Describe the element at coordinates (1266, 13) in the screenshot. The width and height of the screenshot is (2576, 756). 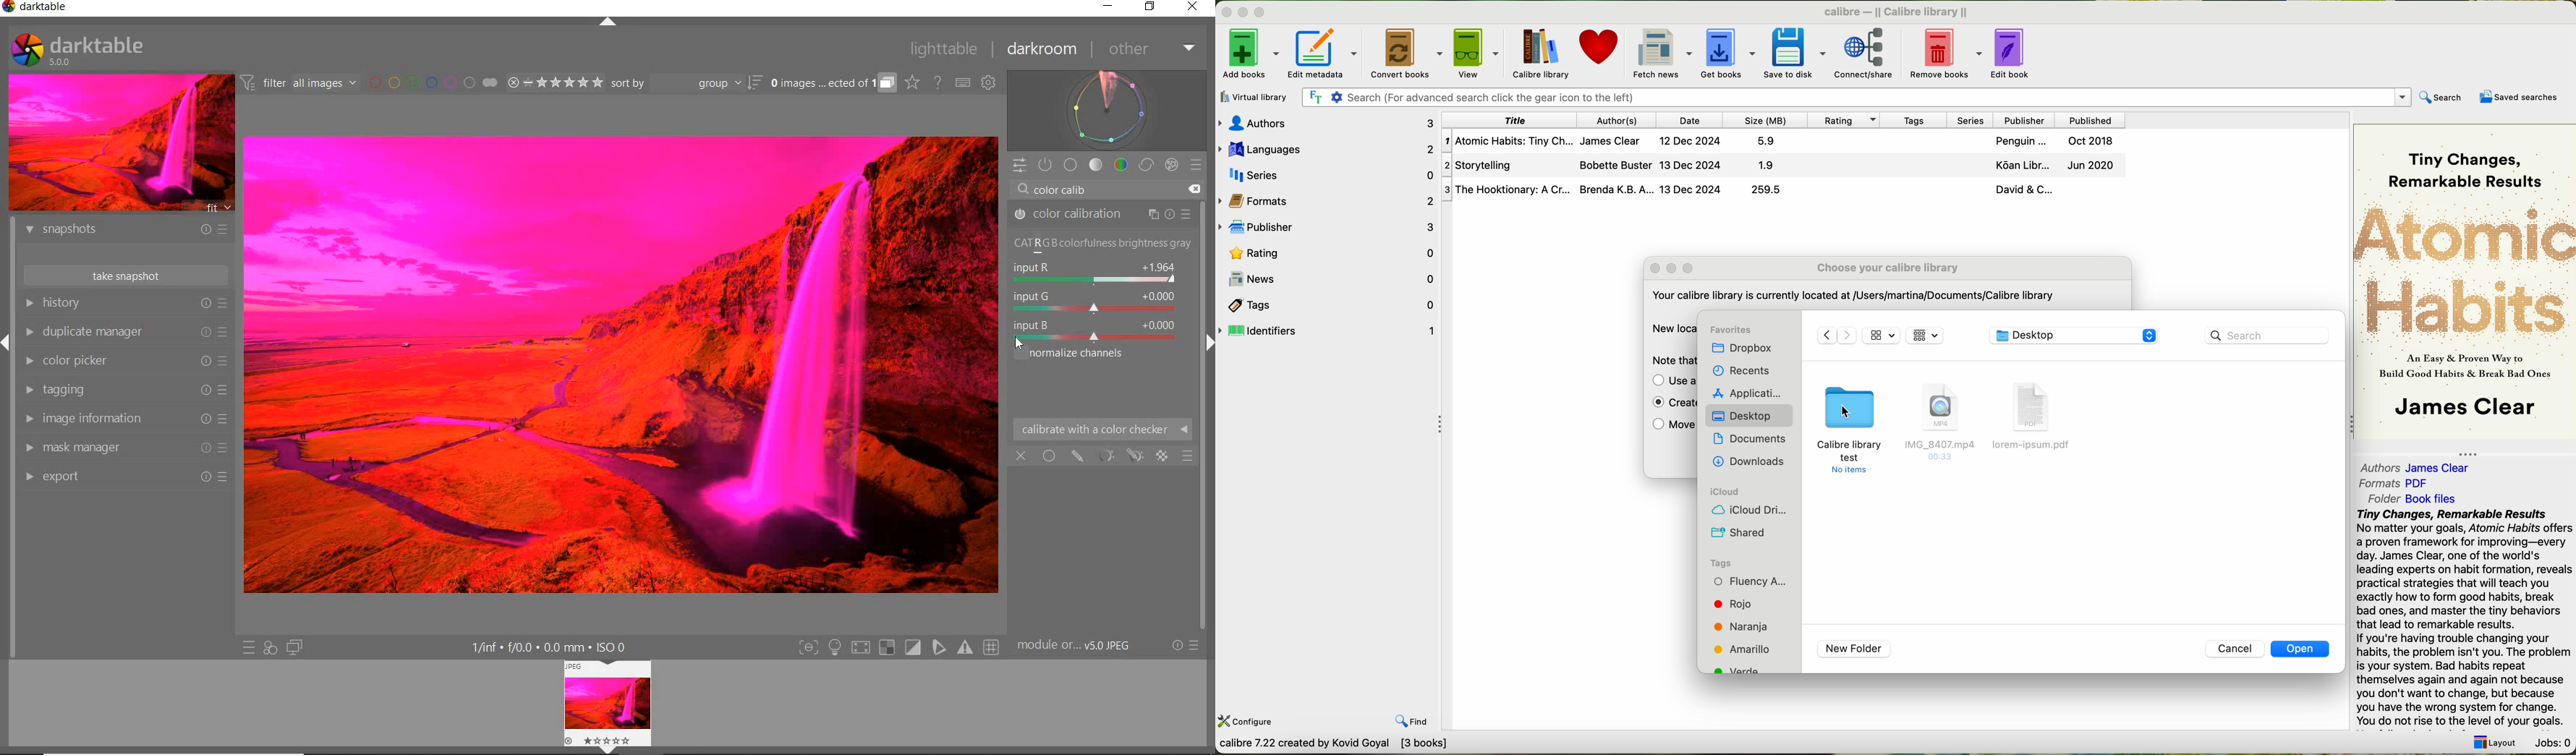
I see `maximize program` at that location.